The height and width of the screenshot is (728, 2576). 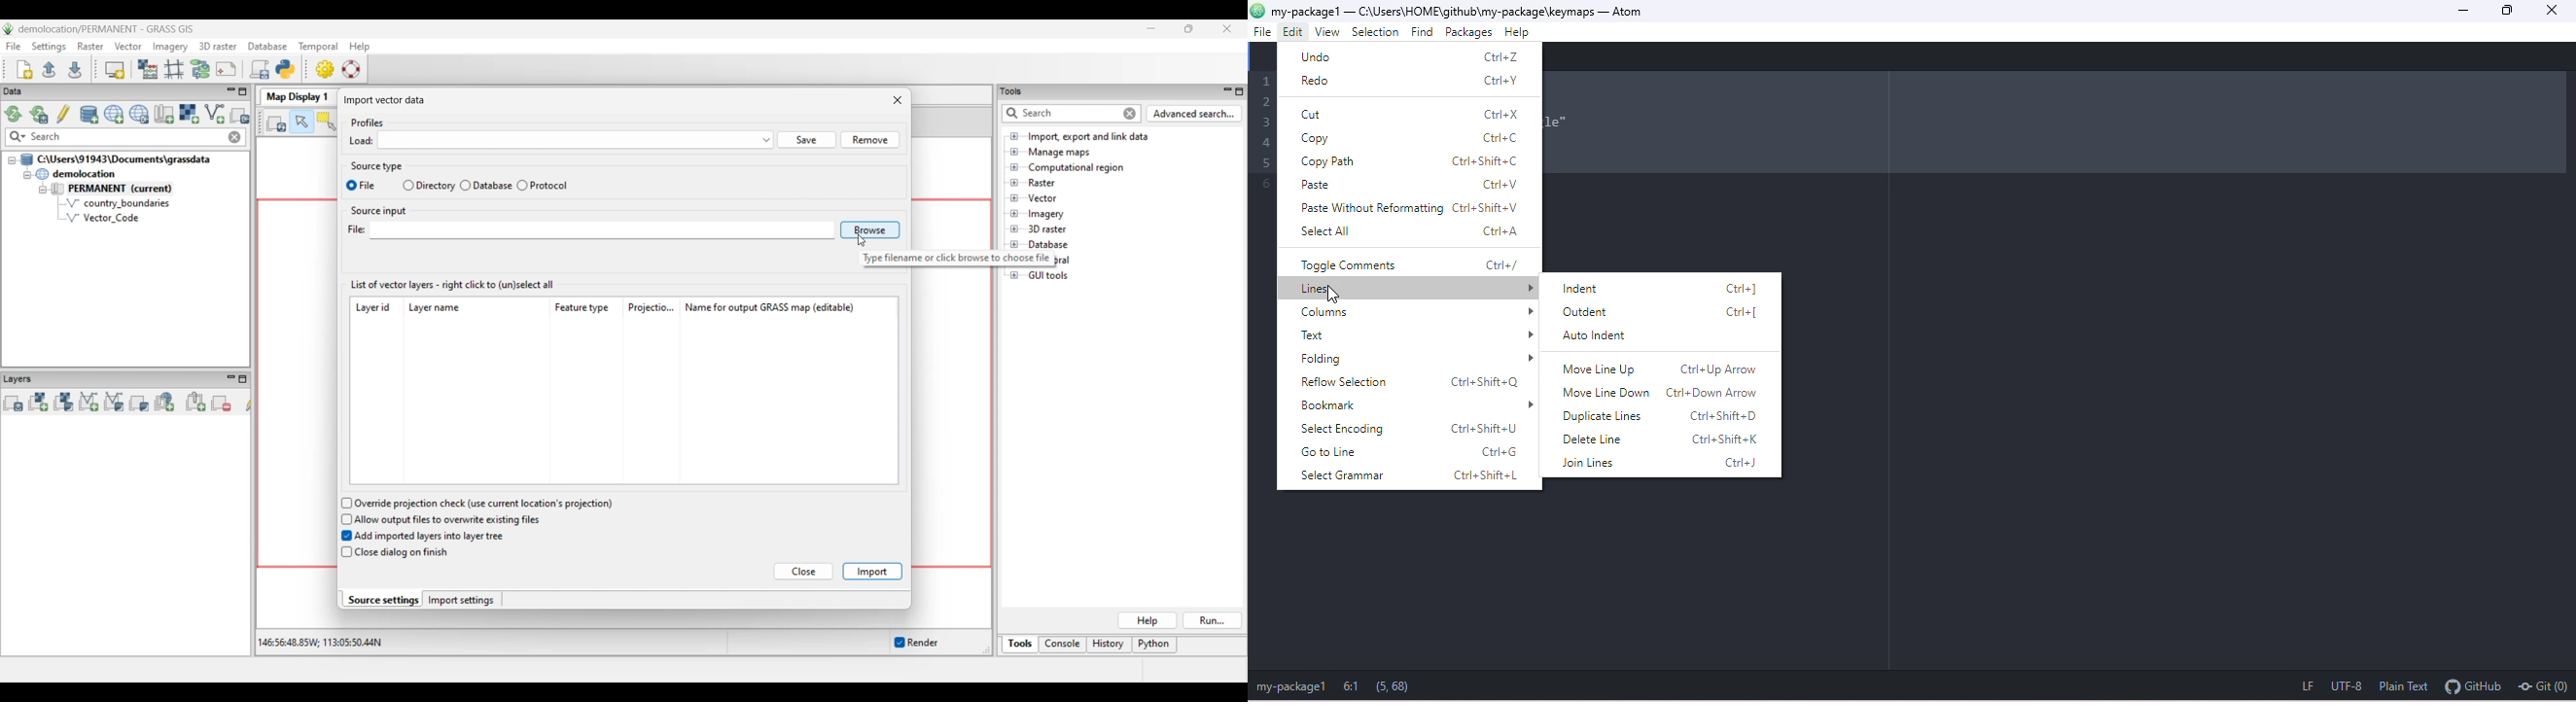 What do you see at coordinates (2406, 687) in the screenshot?
I see `plain text` at bounding box center [2406, 687].